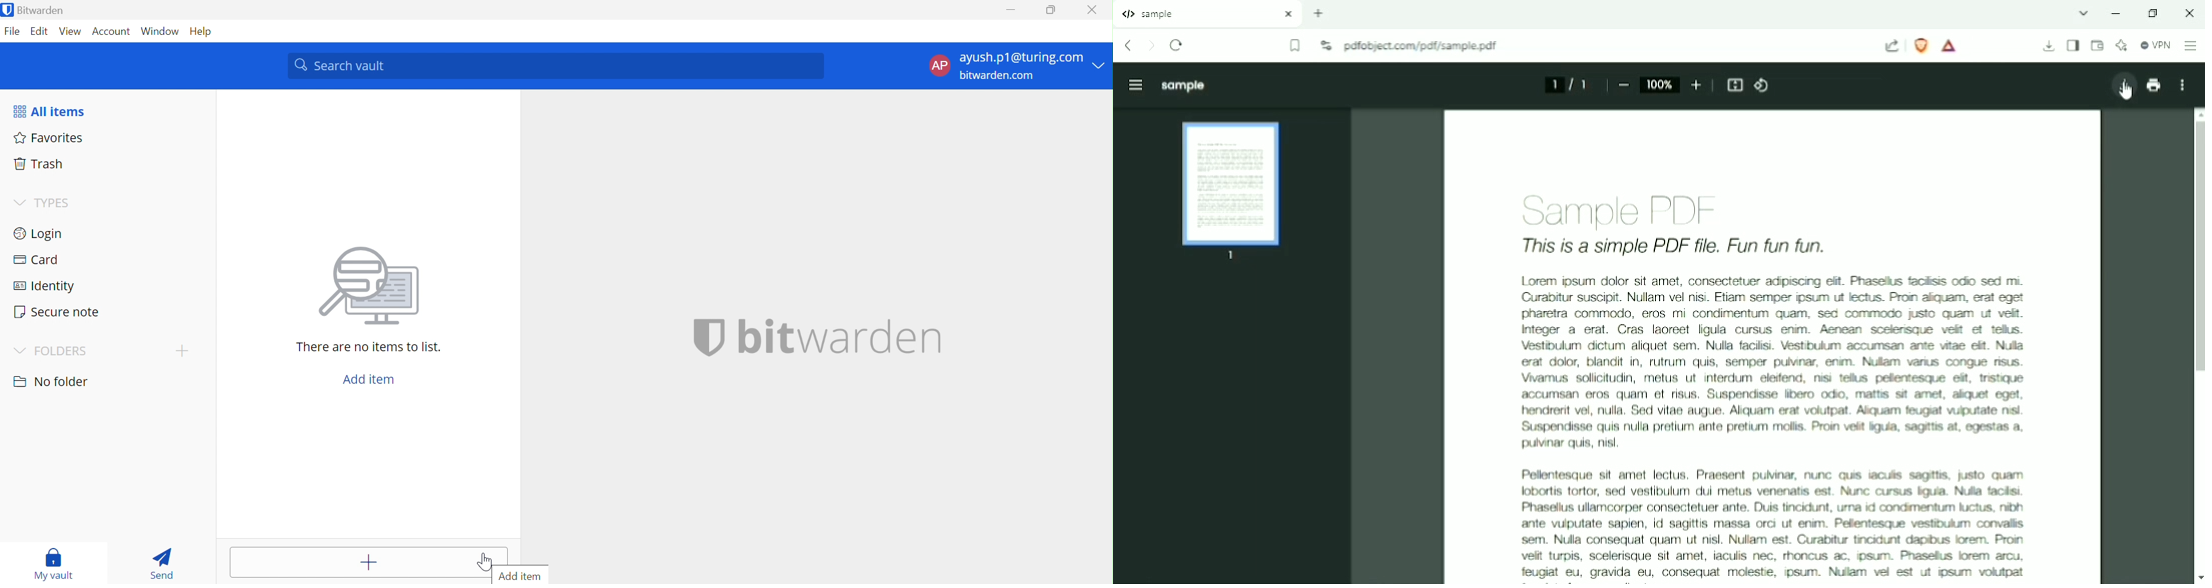  What do you see at coordinates (20, 351) in the screenshot?
I see `Drop Down` at bounding box center [20, 351].